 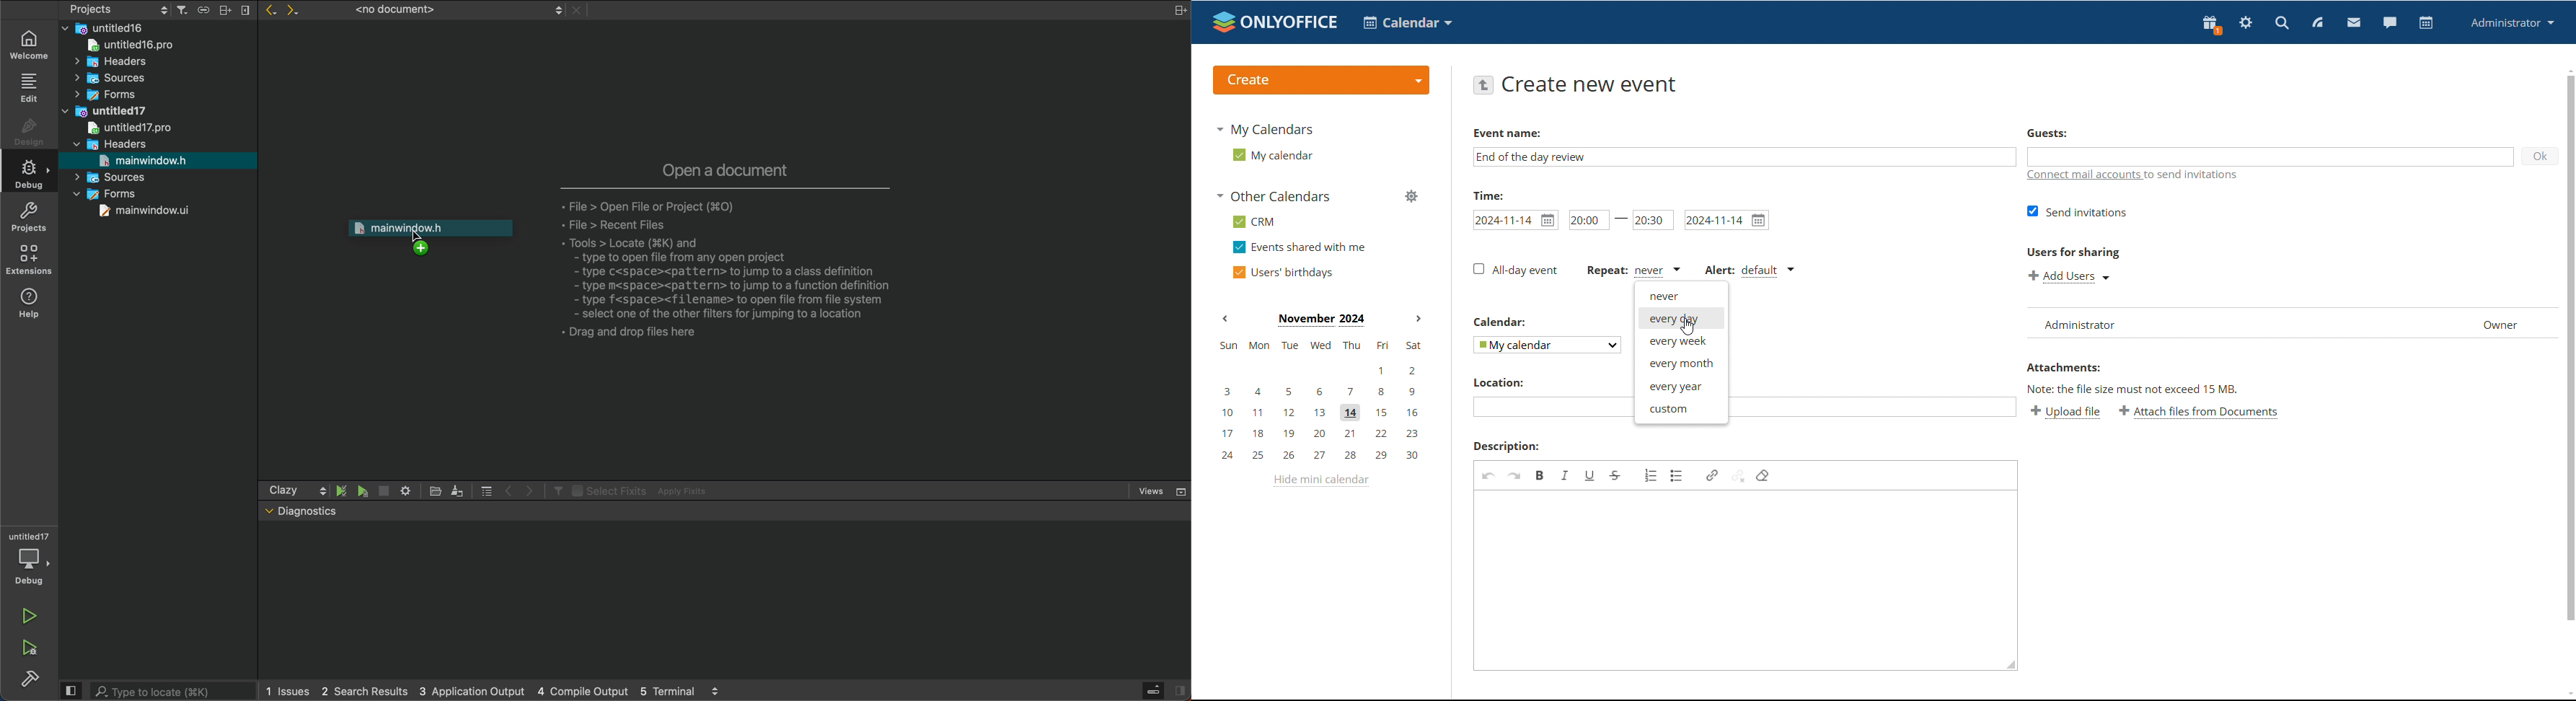 I want to click on pause/resume, so click(x=342, y=490).